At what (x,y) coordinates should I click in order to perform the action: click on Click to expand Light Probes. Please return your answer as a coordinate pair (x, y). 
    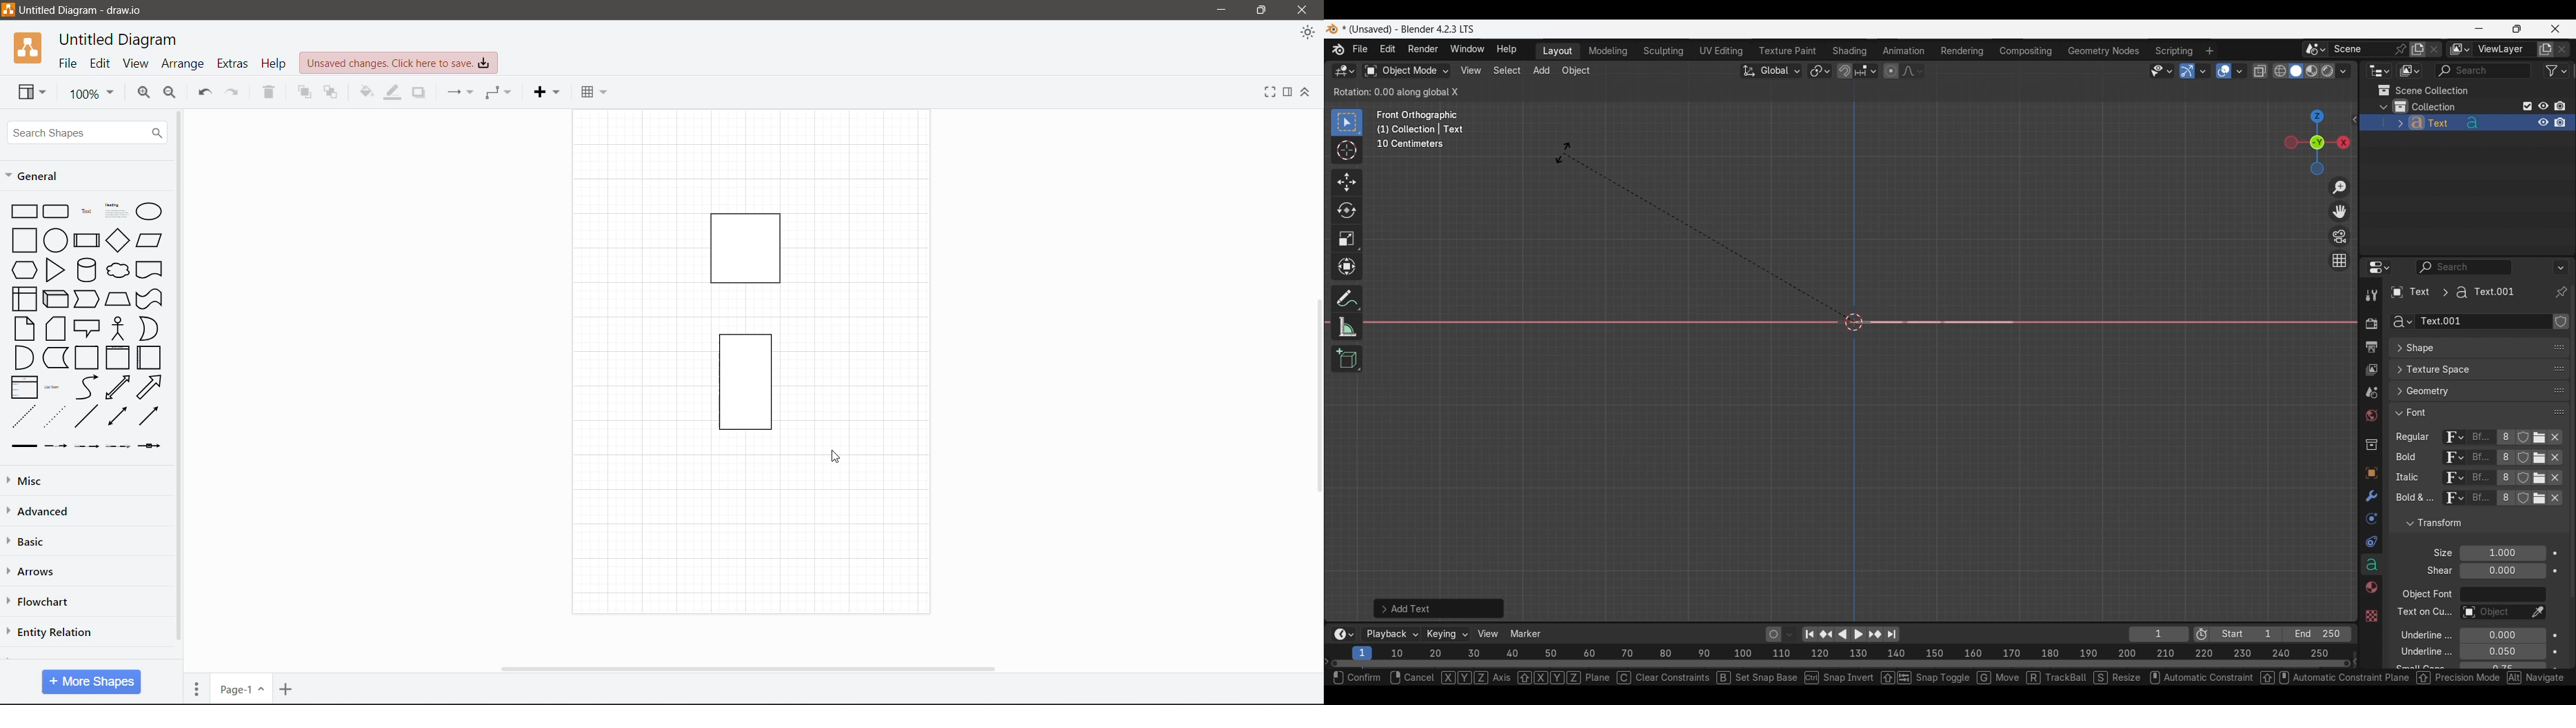
    Looking at the image, I should click on (2435, 553).